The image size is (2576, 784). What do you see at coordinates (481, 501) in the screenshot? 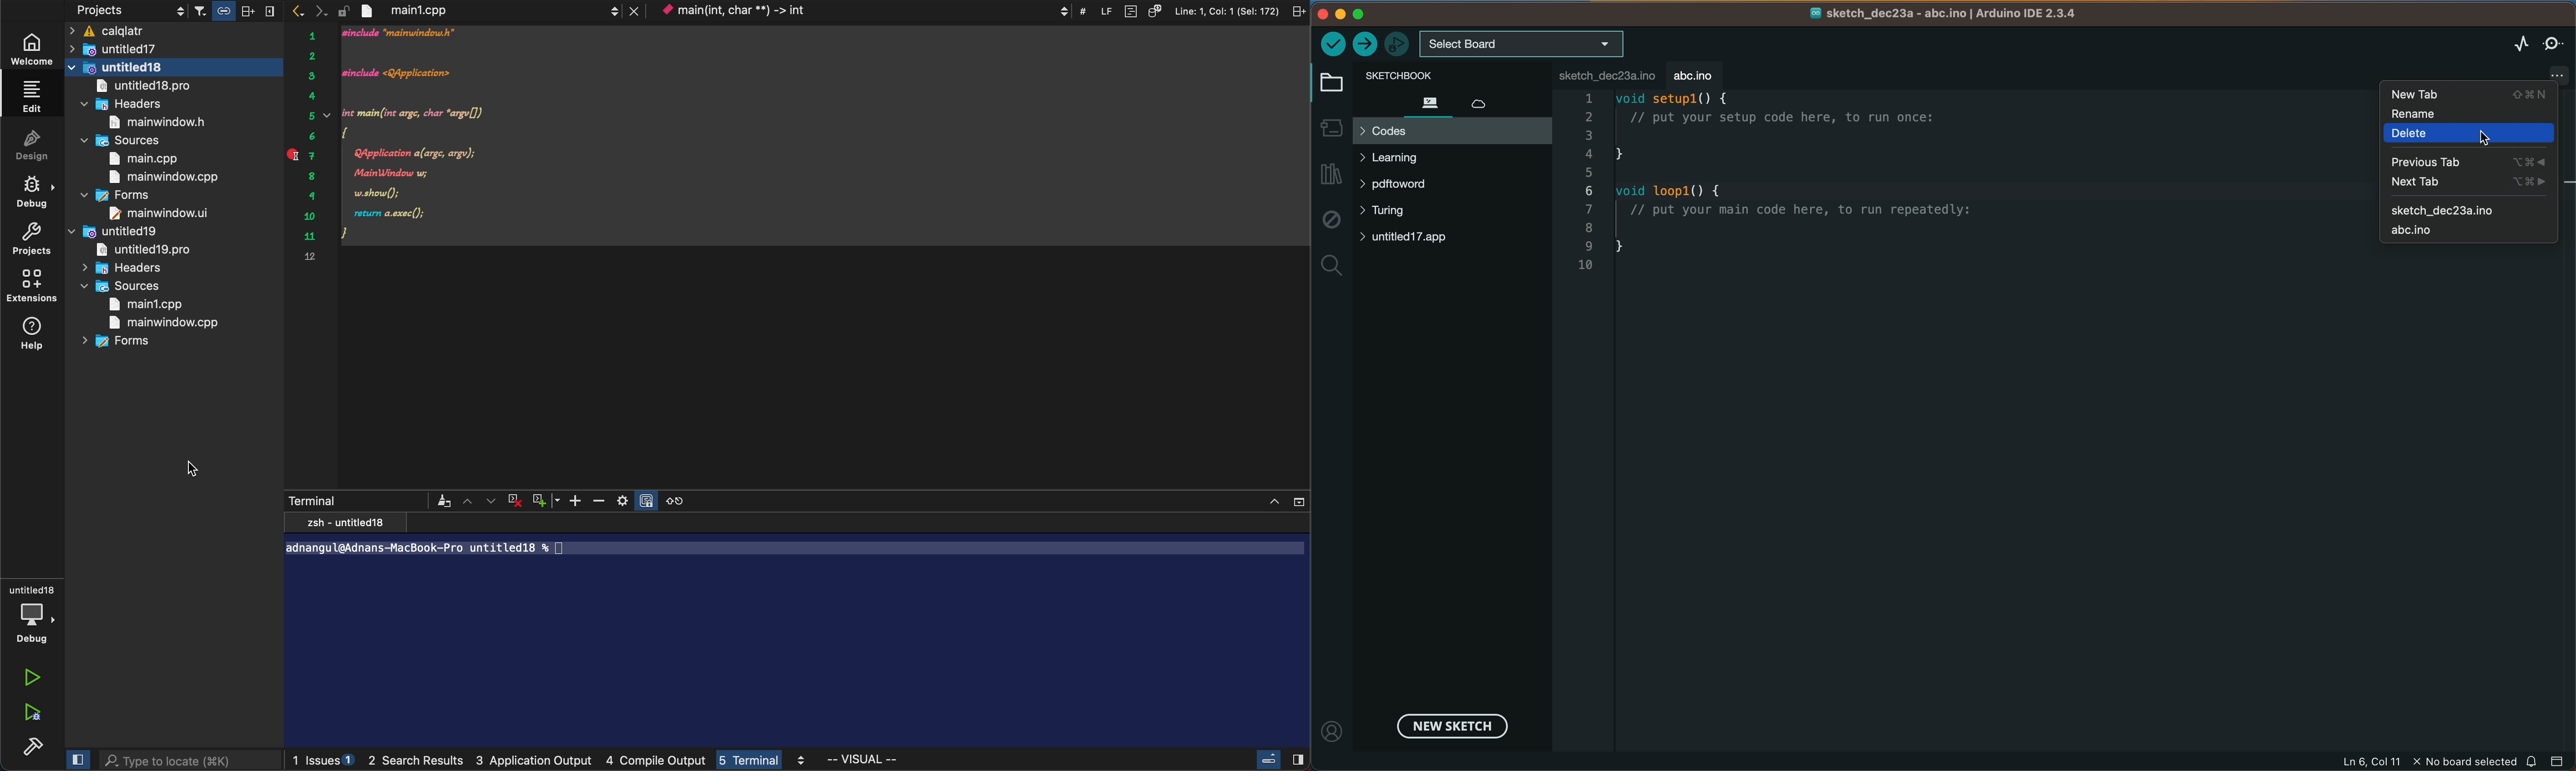
I see `arrows` at bounding box center [481, 501].